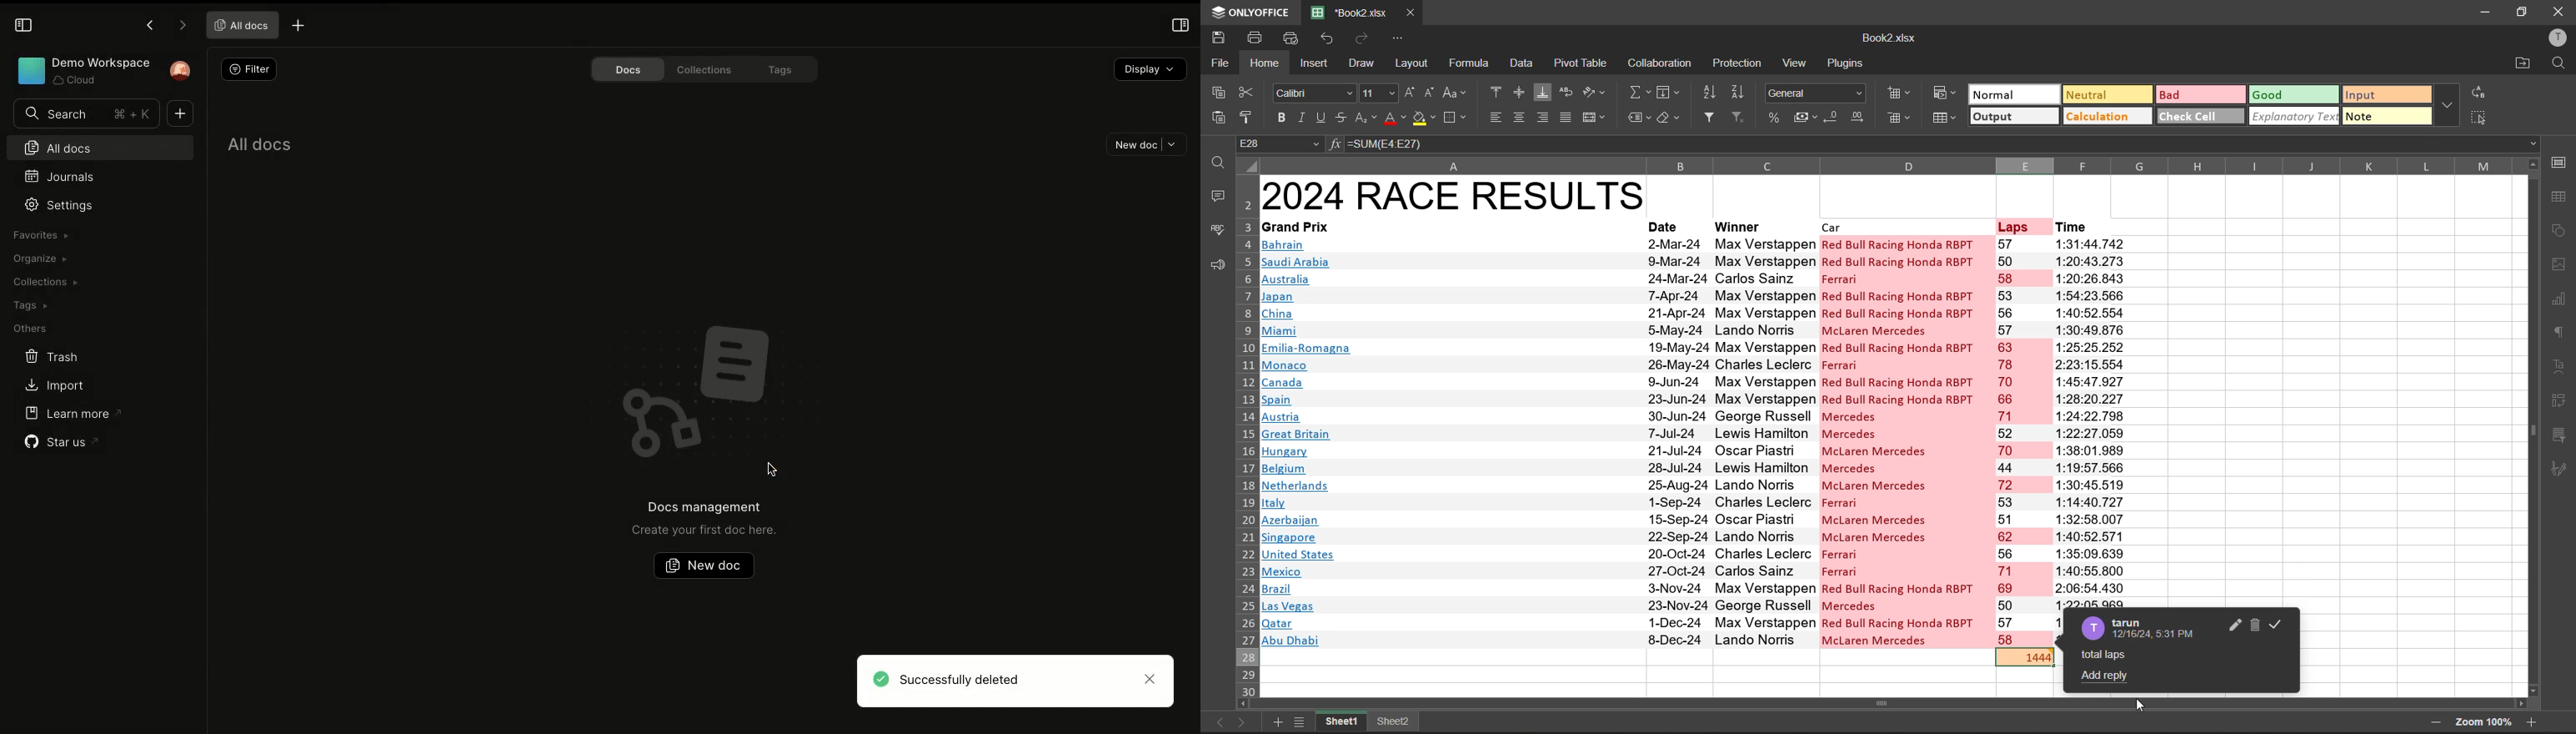  I want to click on Display, so click(1149, 67).